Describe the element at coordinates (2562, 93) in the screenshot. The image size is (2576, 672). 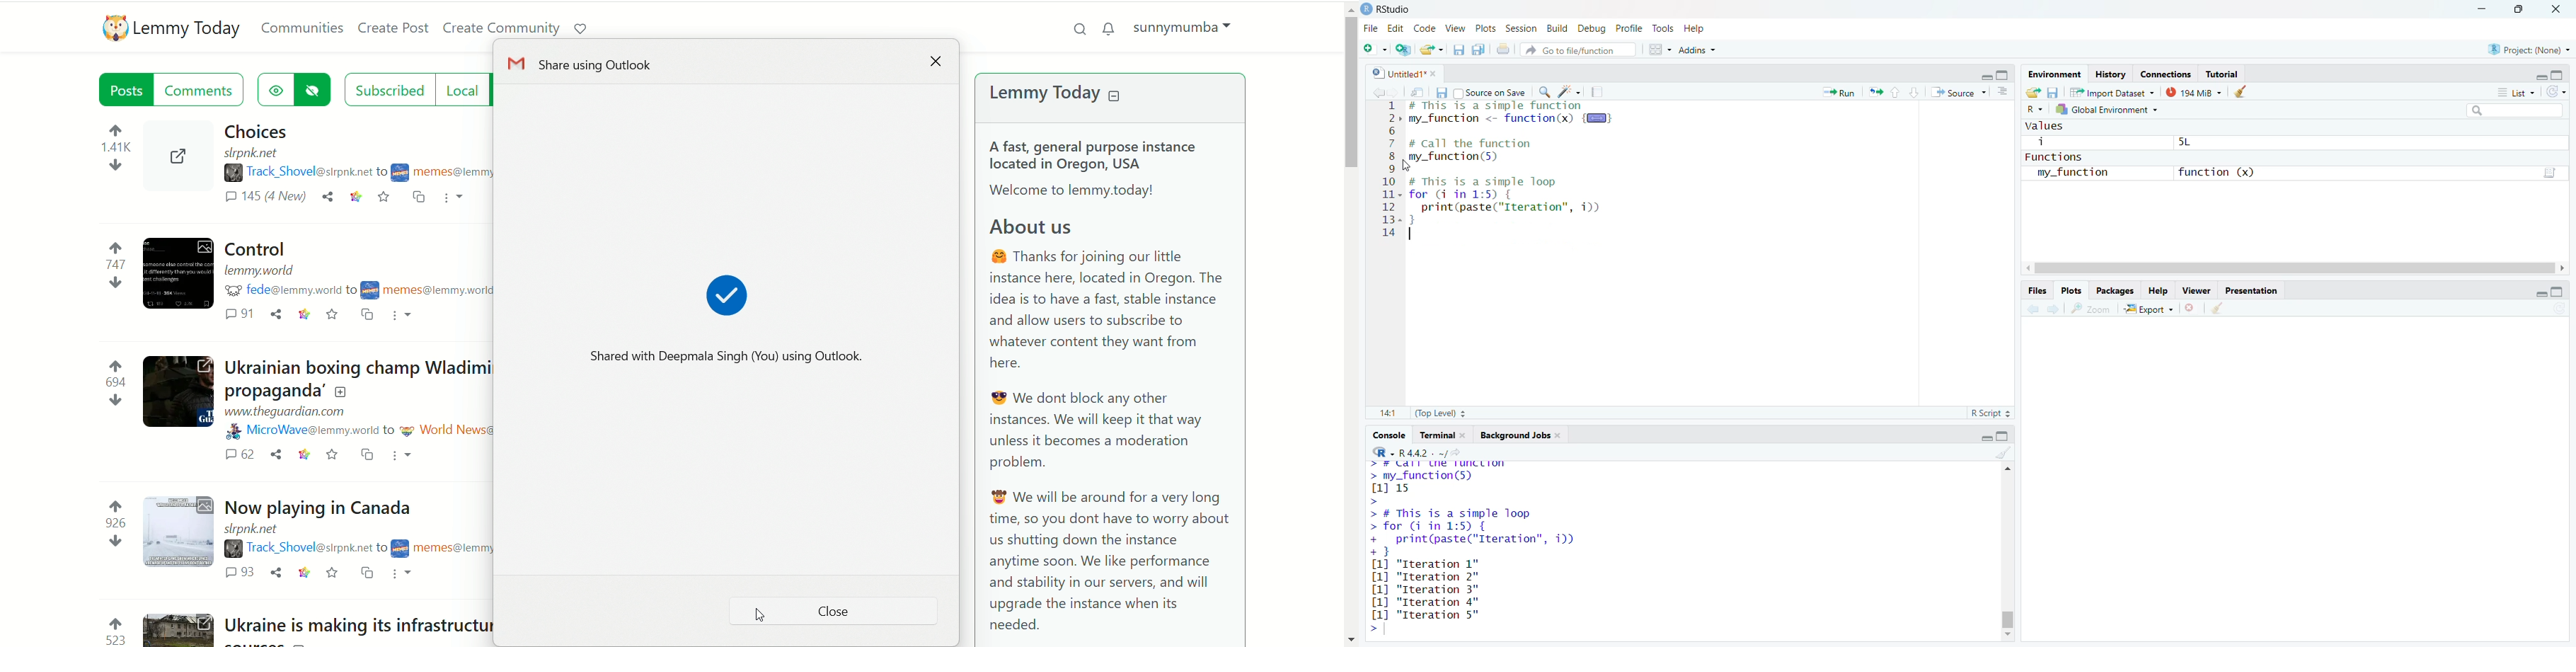
I see `refresh the list of objects in the environment` at that location.